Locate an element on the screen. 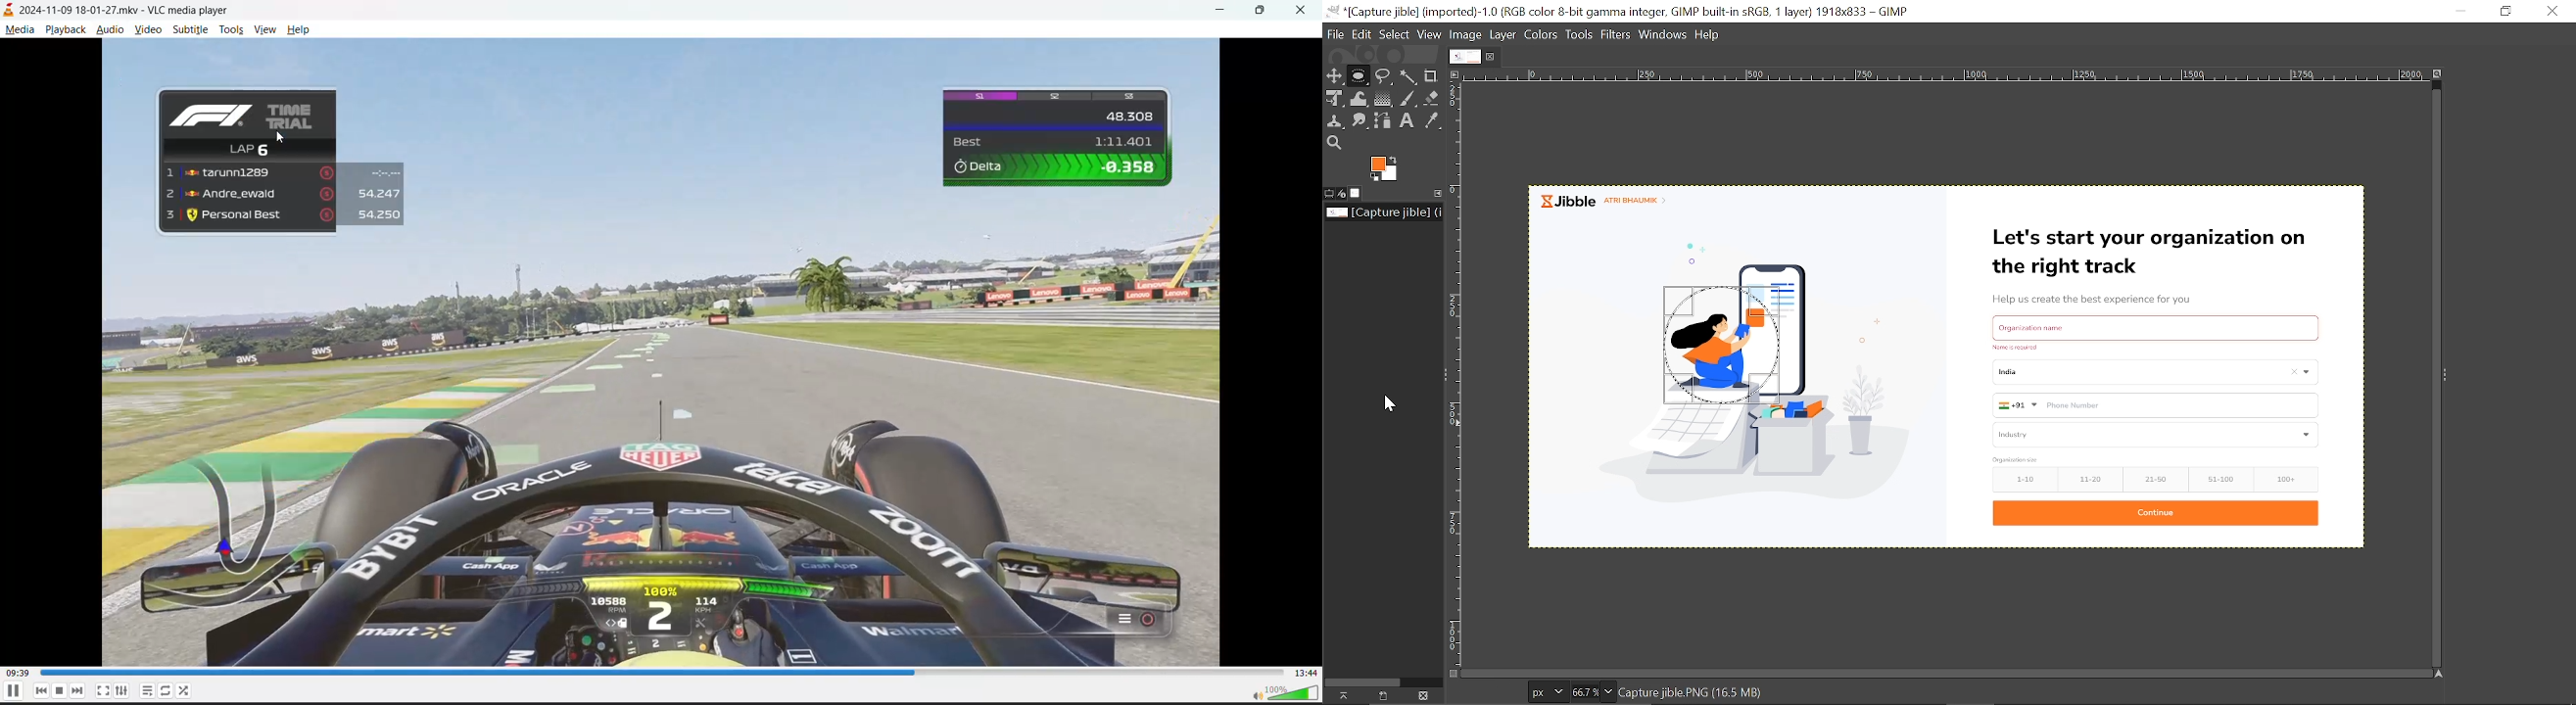 Image resolution: width=2576 pixels, height=728 pixels. track slider is located at coordinates (661, 672).